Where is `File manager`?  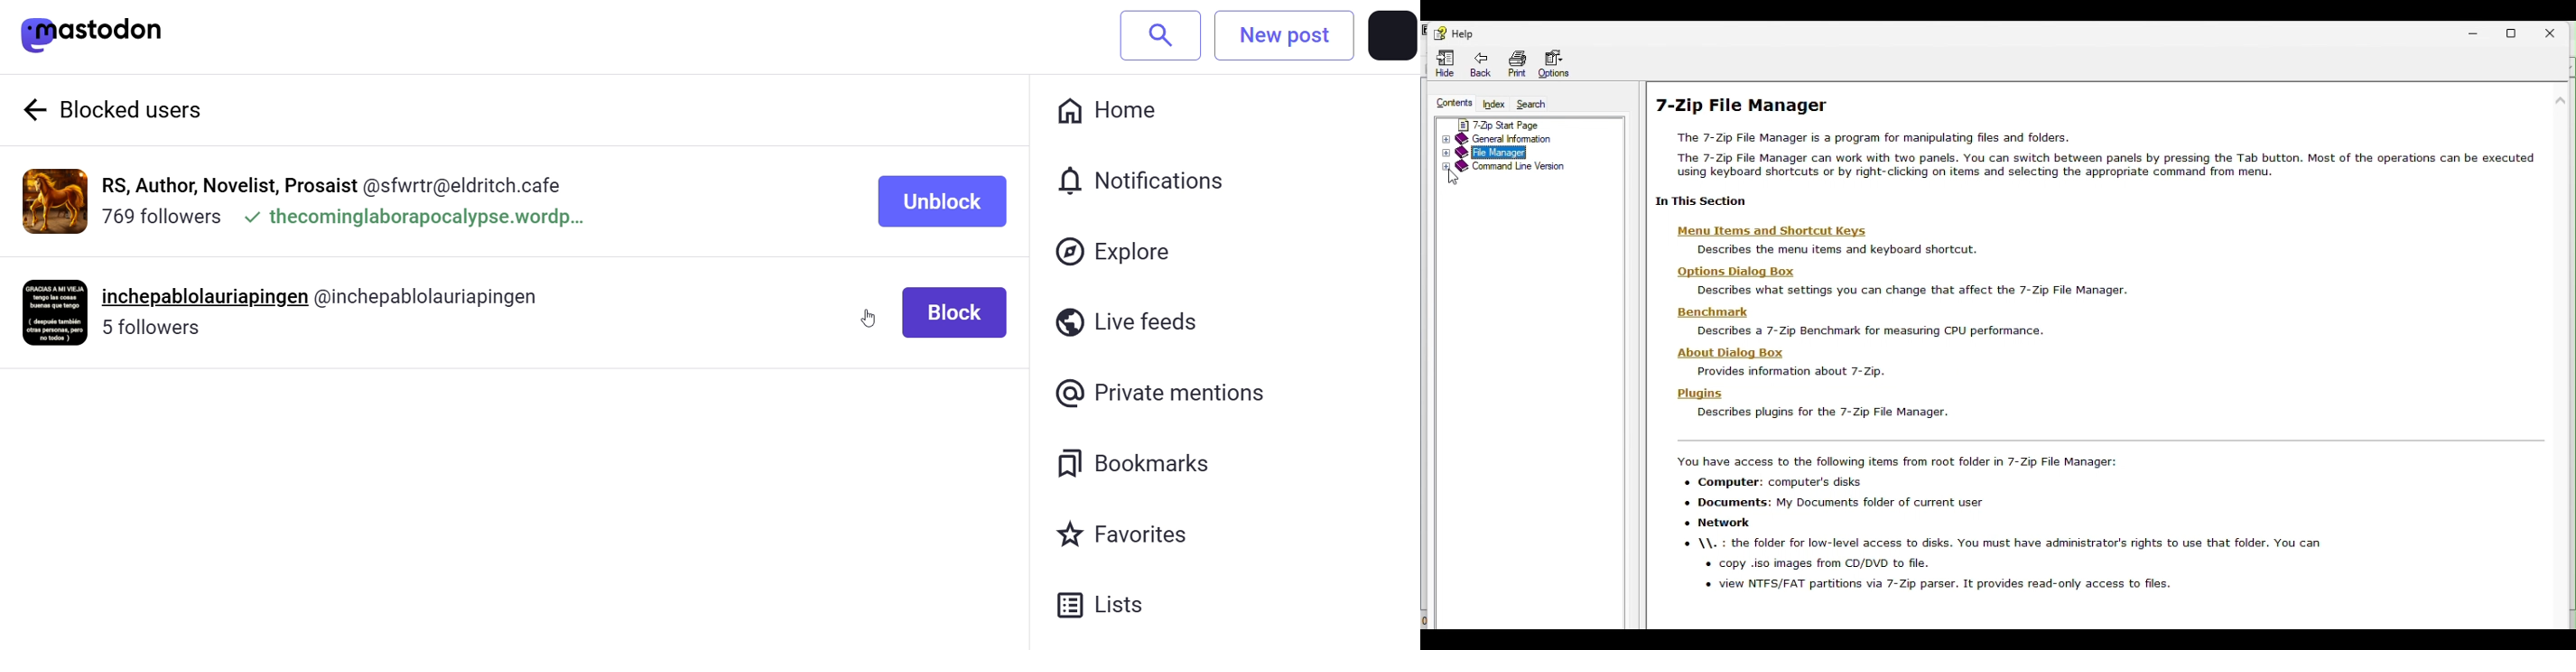 File manager is located at coordinates (1512, 153).